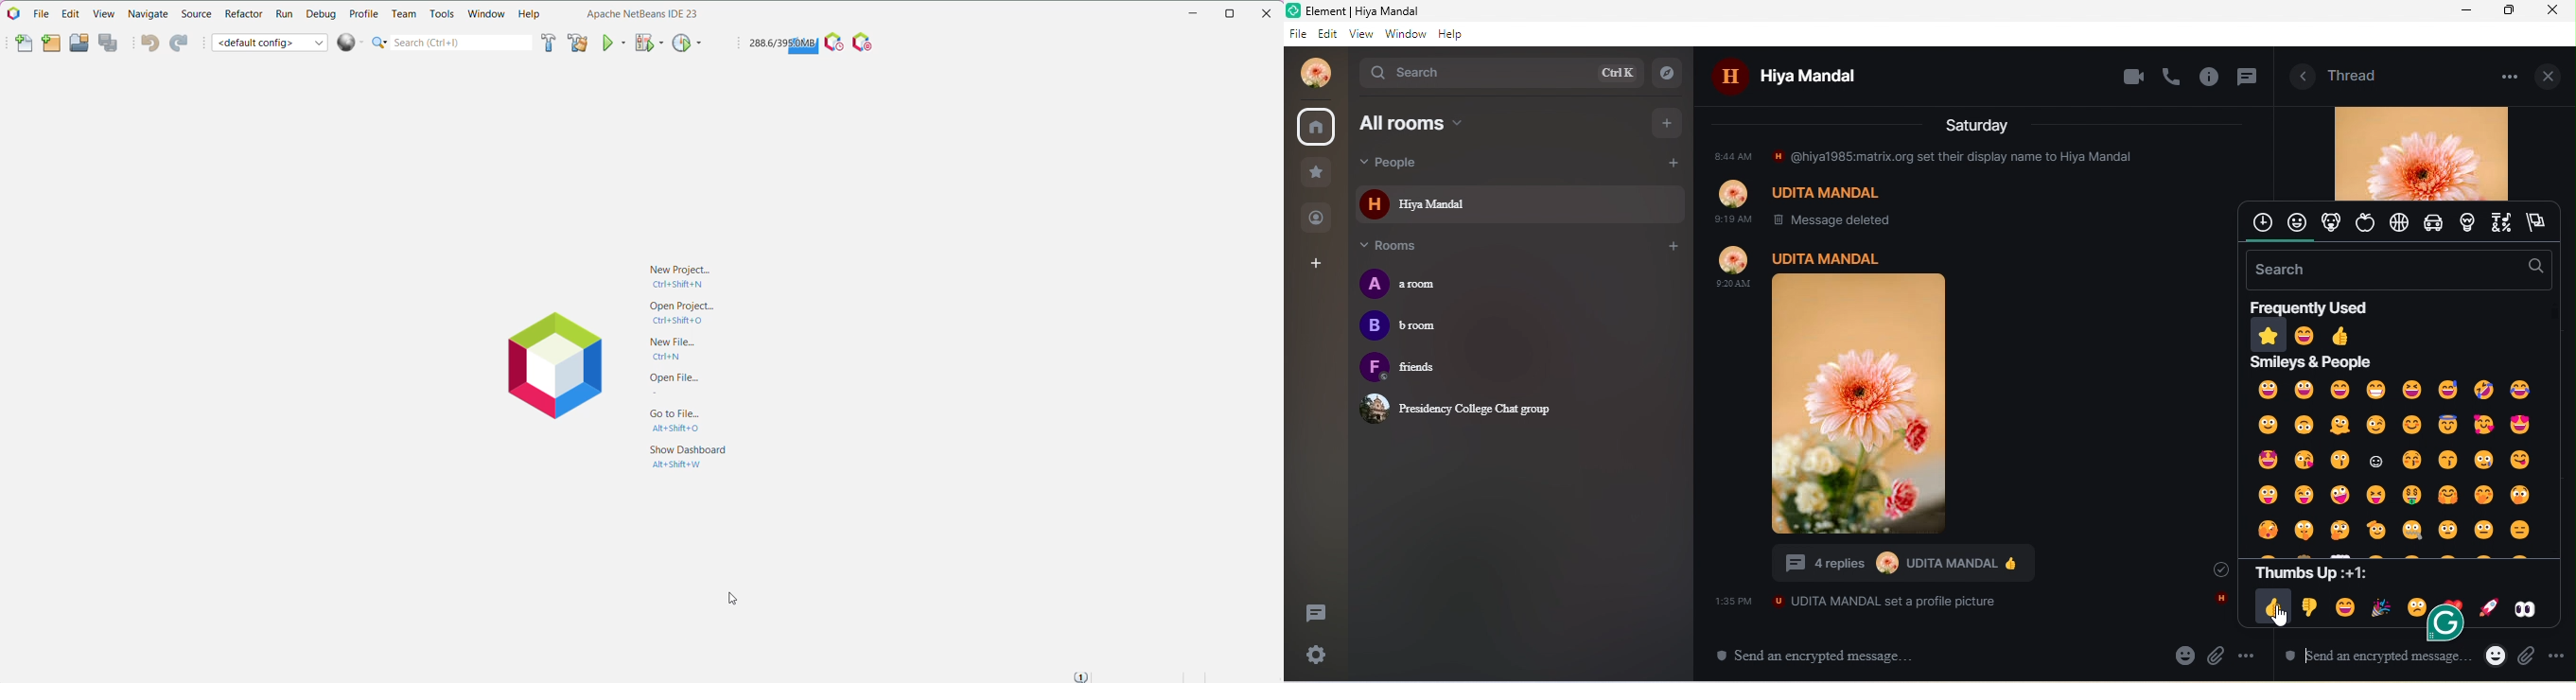 The height and width of the screenshot is (700, 2576). I want to click on search bar, so click(2395, 270).